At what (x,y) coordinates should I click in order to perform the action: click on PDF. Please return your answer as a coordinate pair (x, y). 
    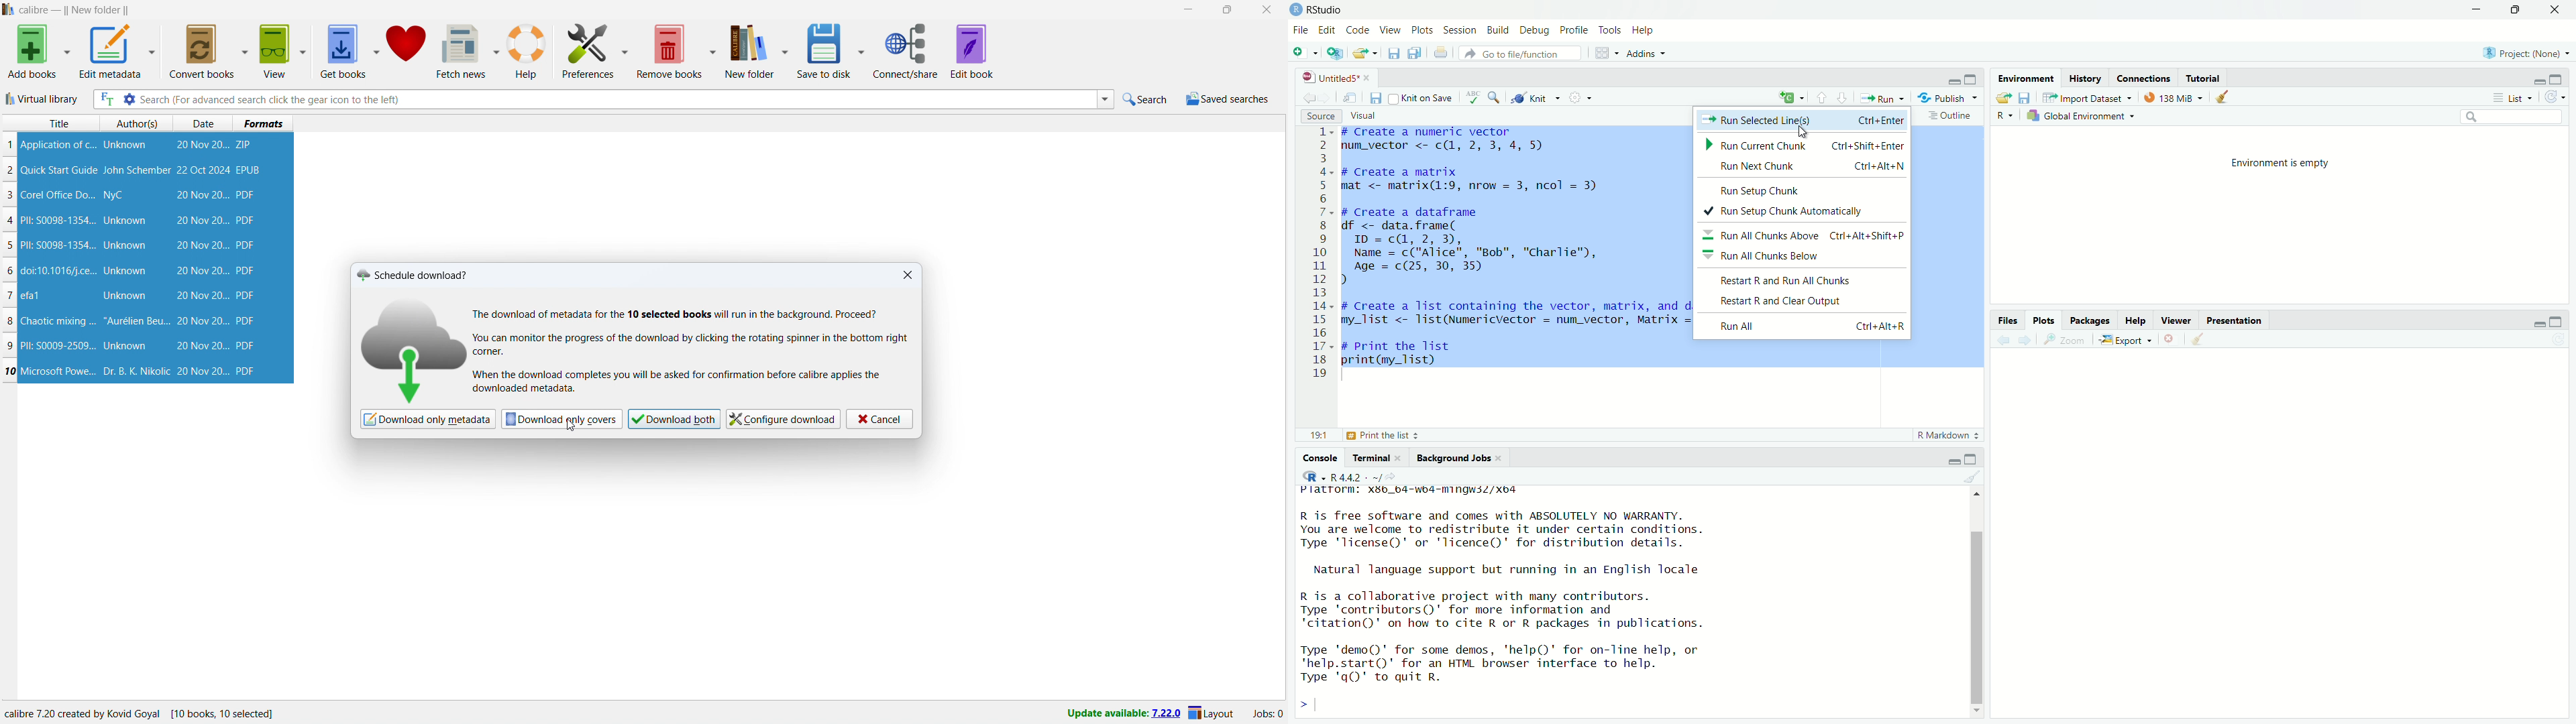
    Looking at the image, I should click on (247, 271).